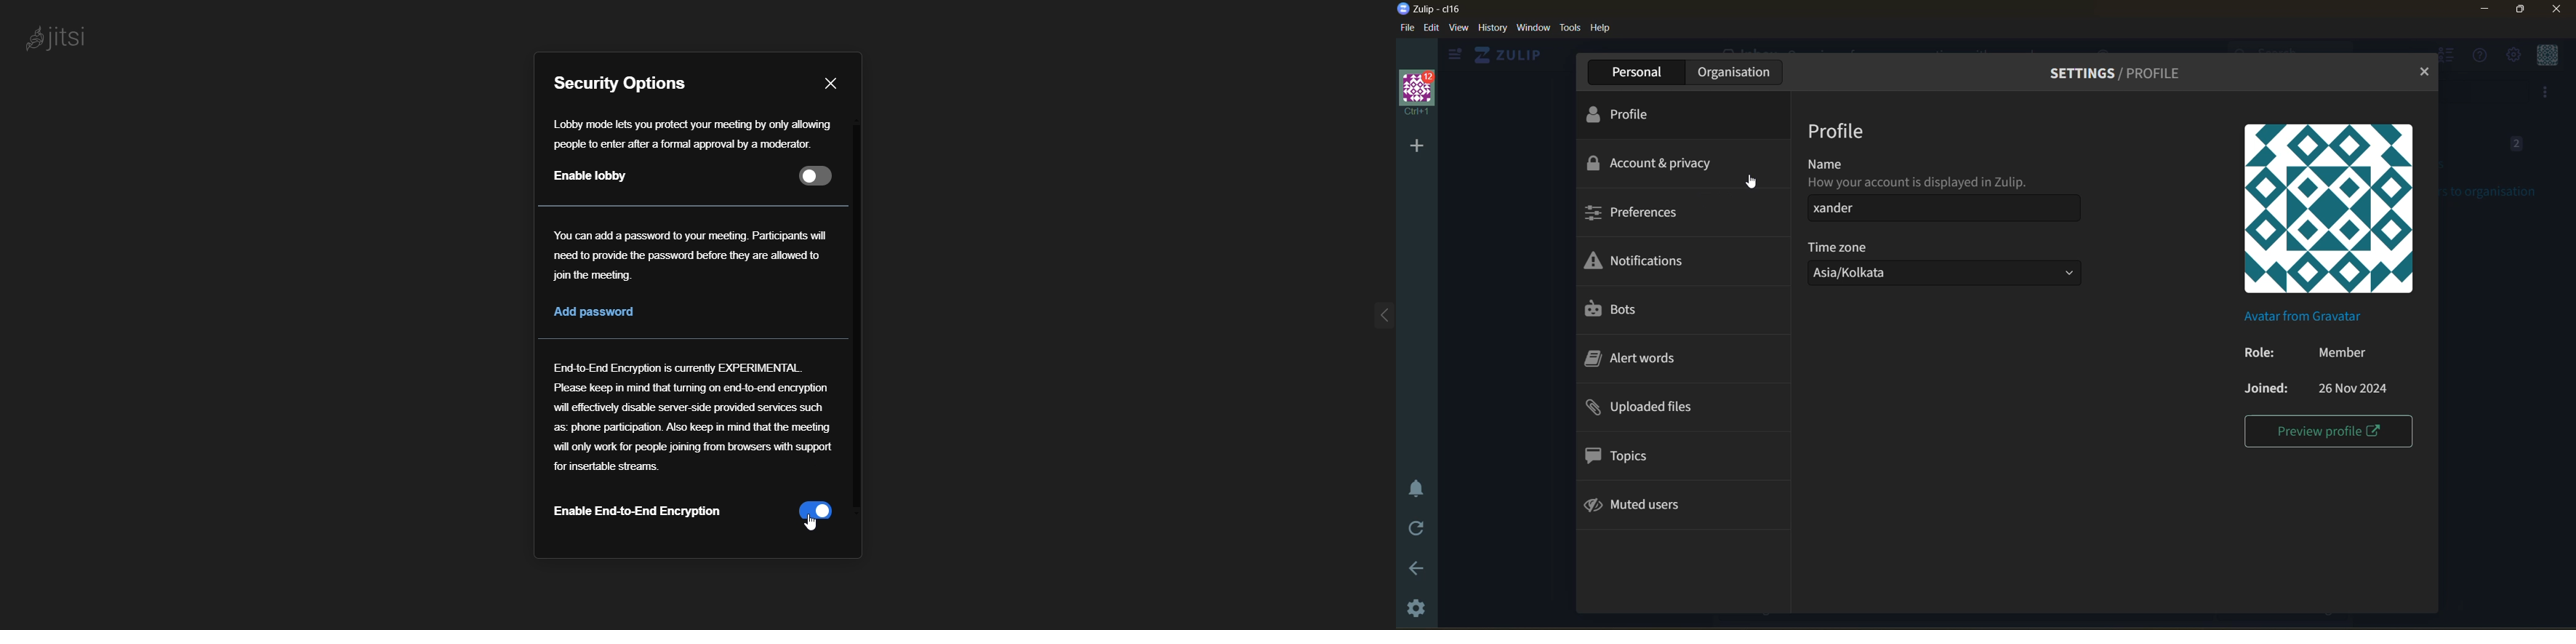 The height and width of the screenshot is (644, 2576). What do you see at coordinates (1639, 507) in the screenshot?
I see `muted users` at bounding box center [1639, 507].